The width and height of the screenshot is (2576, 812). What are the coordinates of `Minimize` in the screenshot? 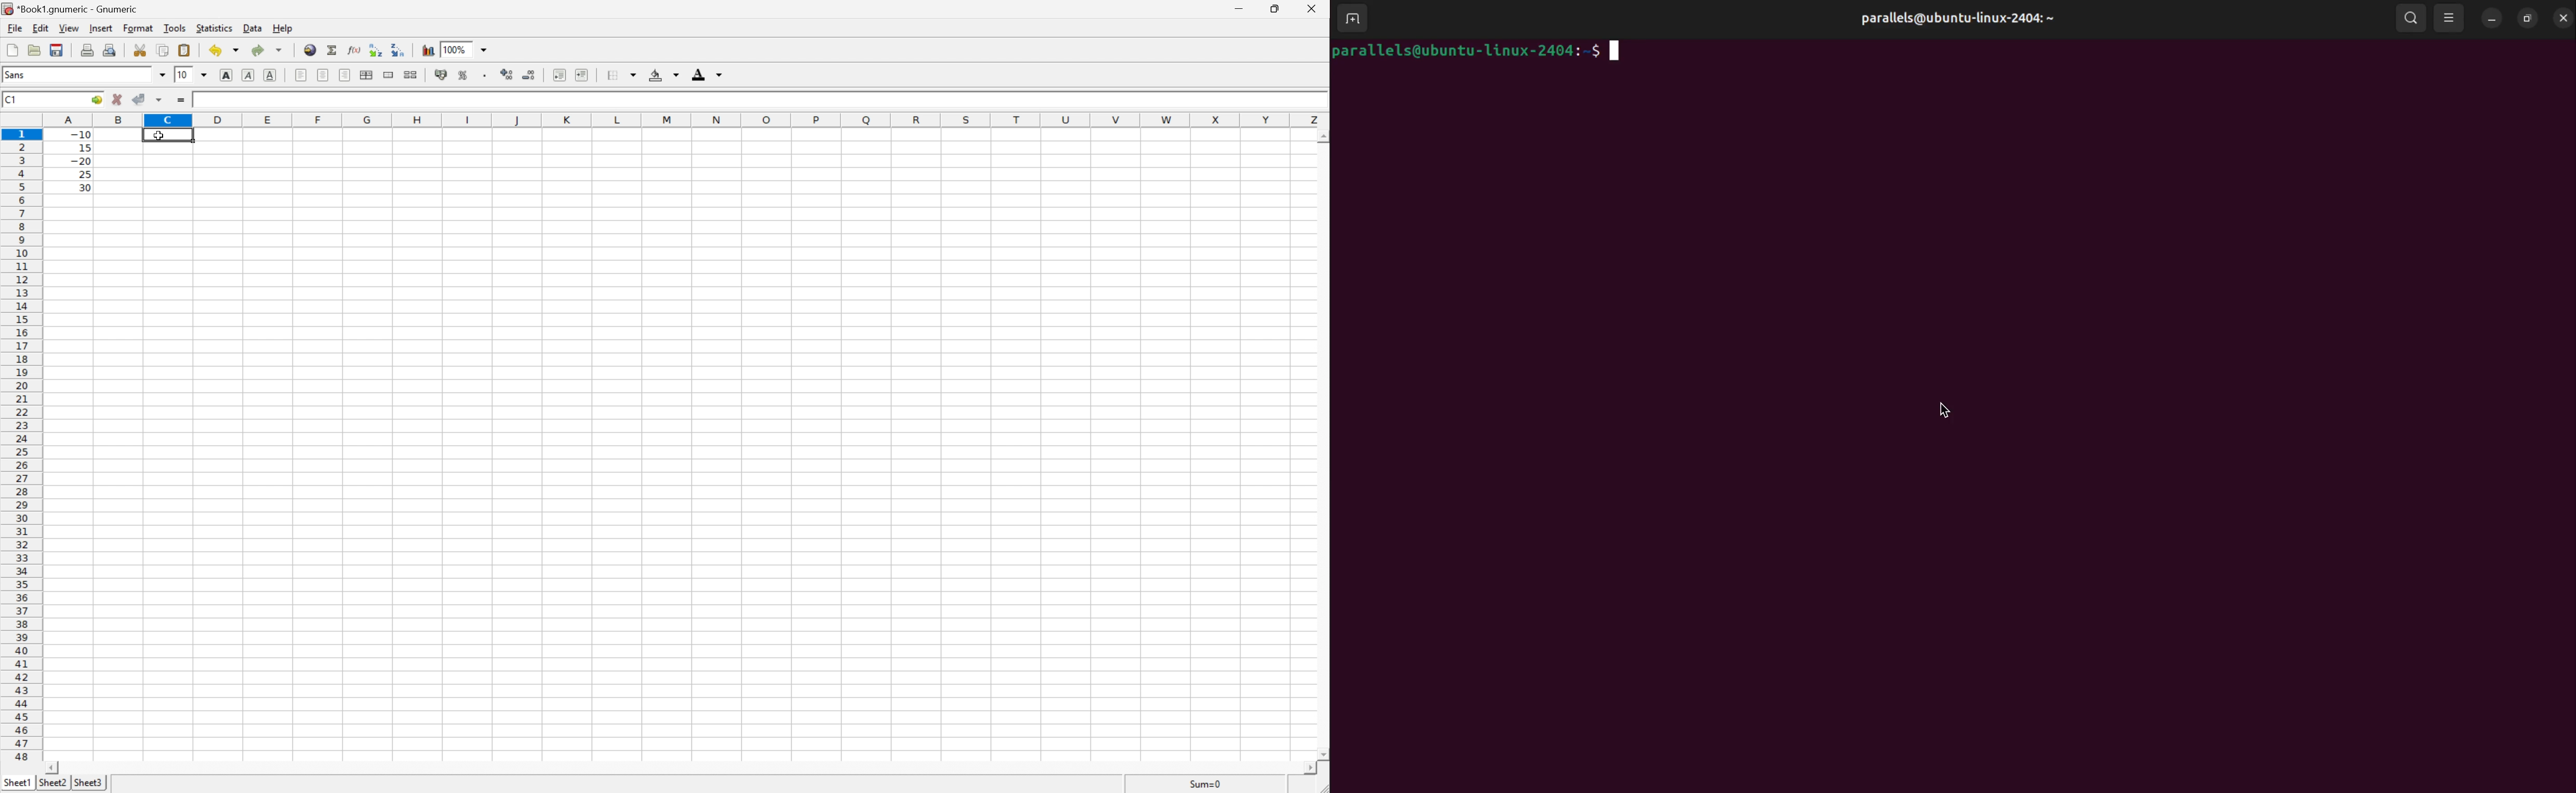 It's located at (1240, 8).